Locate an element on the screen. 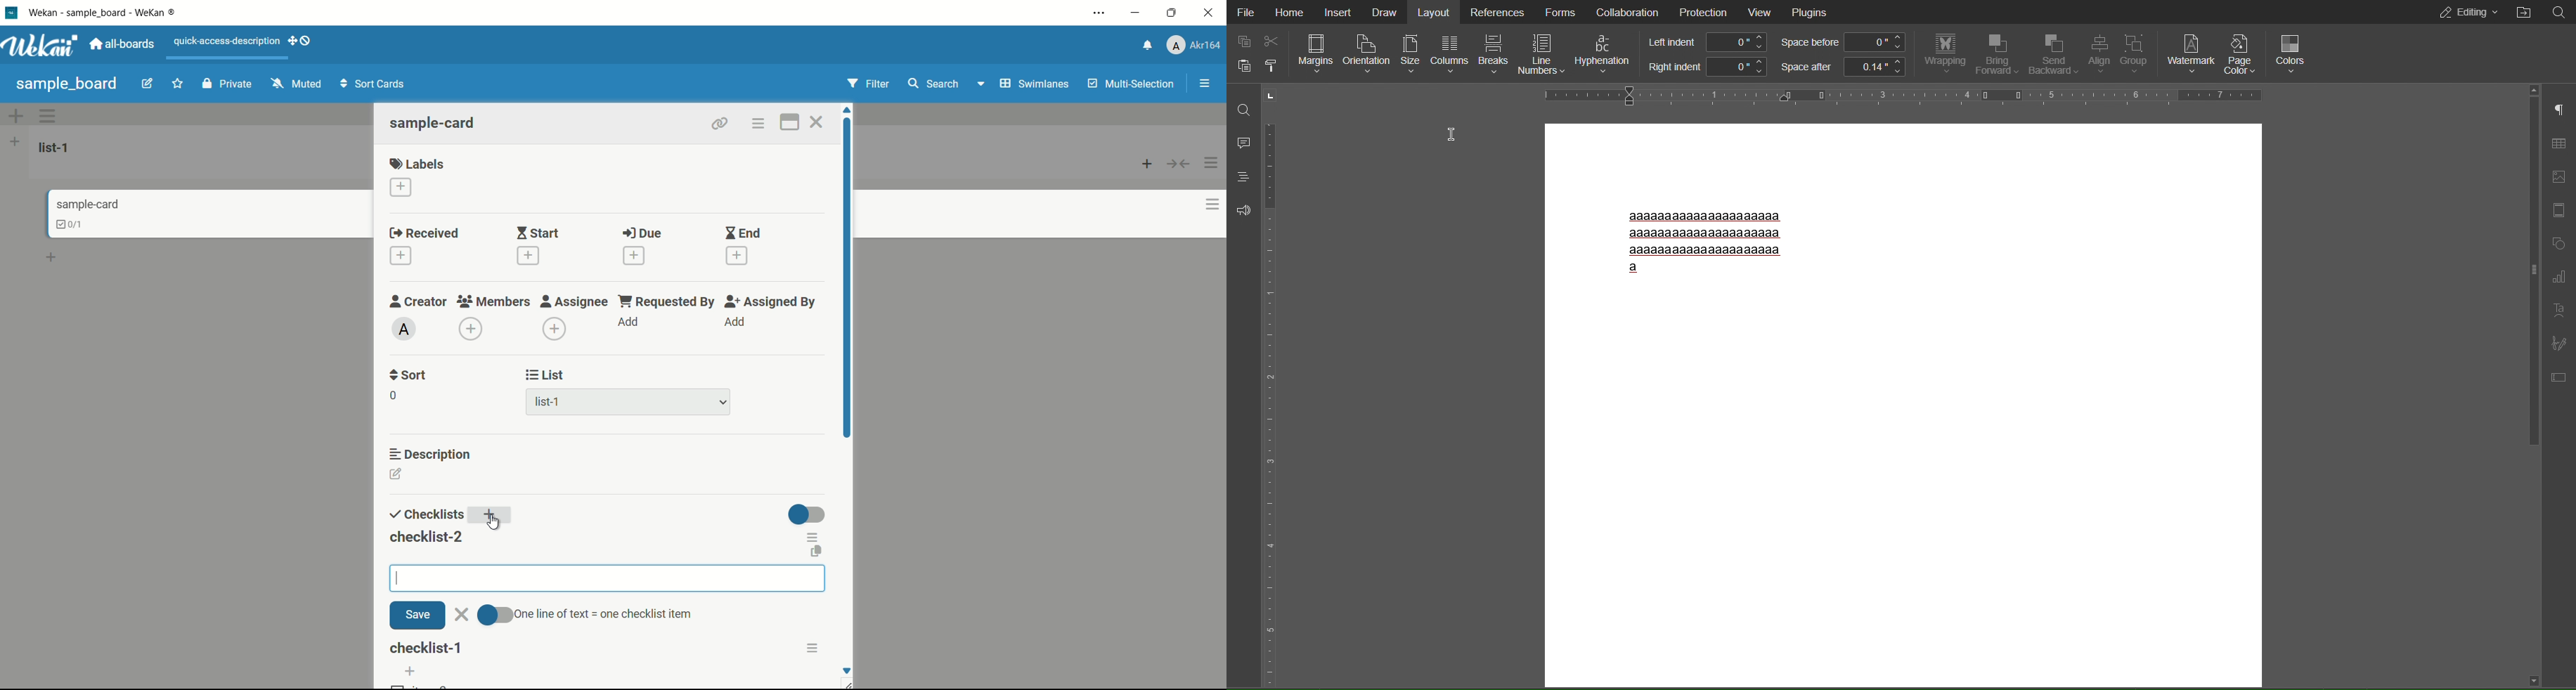 The width and height of the screenshot is (2576, 700). options is located at coordinates (1274, 69).